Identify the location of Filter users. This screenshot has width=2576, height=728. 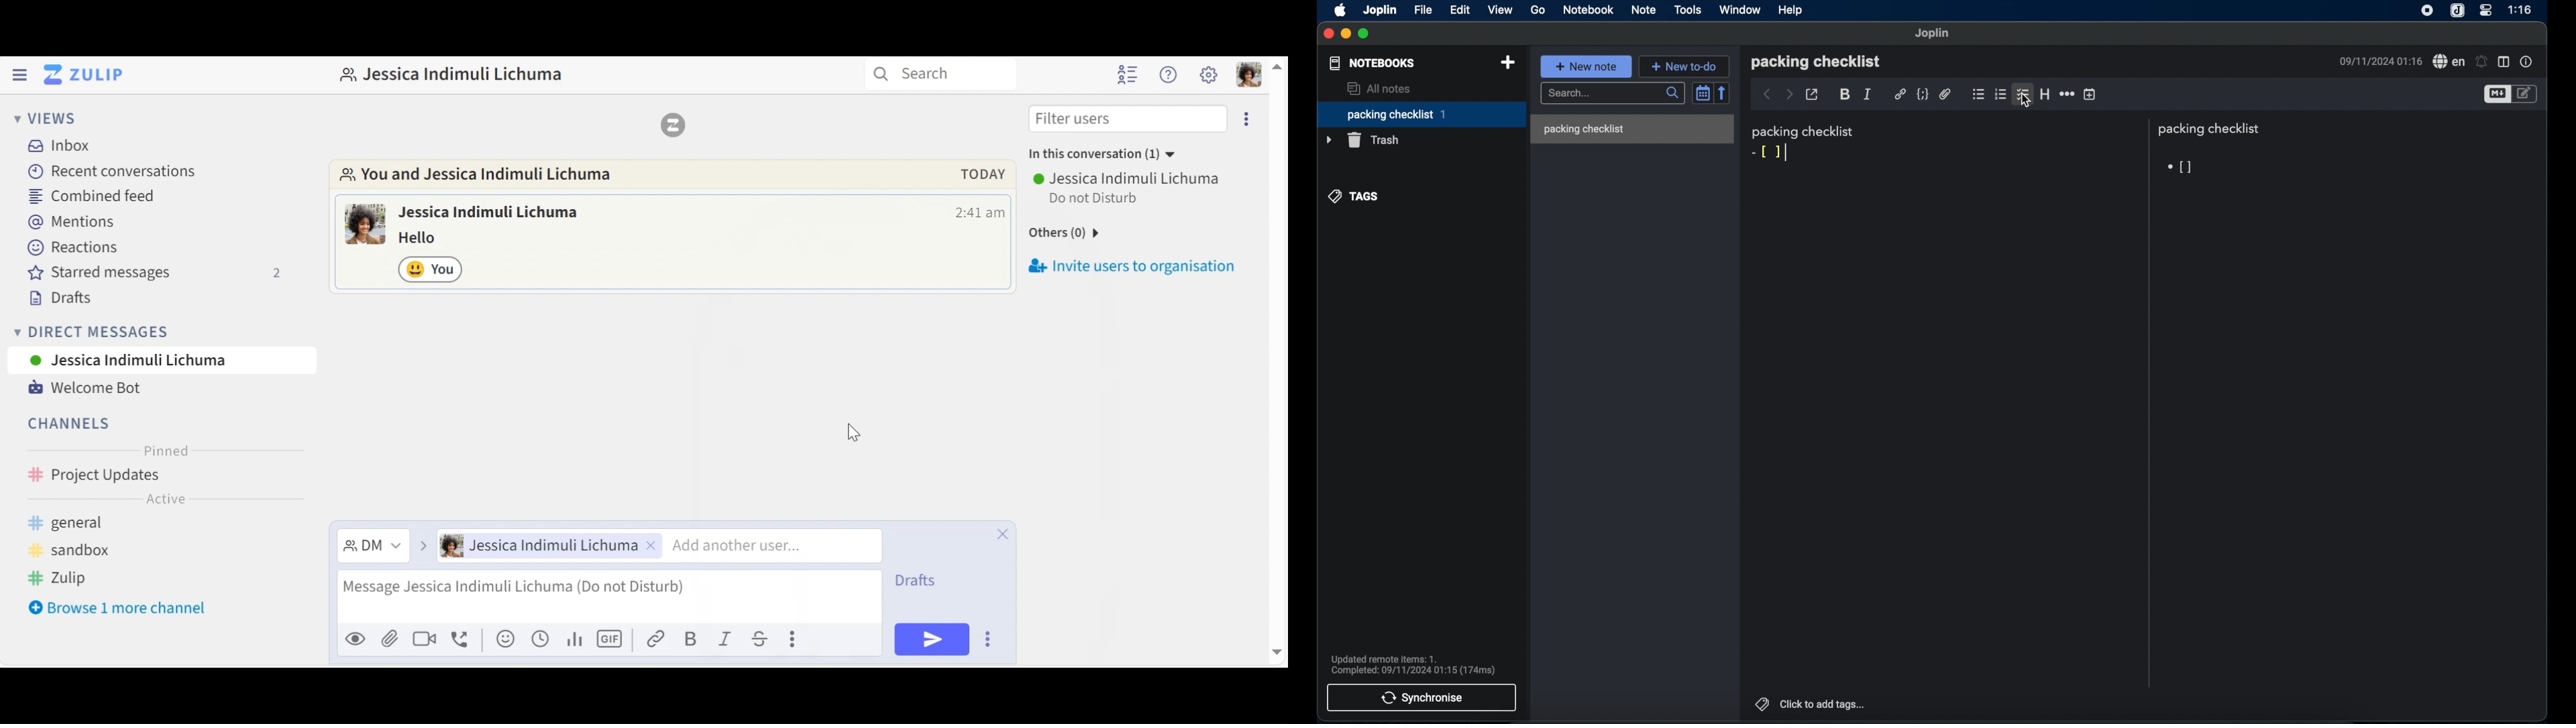
(1128, 117).